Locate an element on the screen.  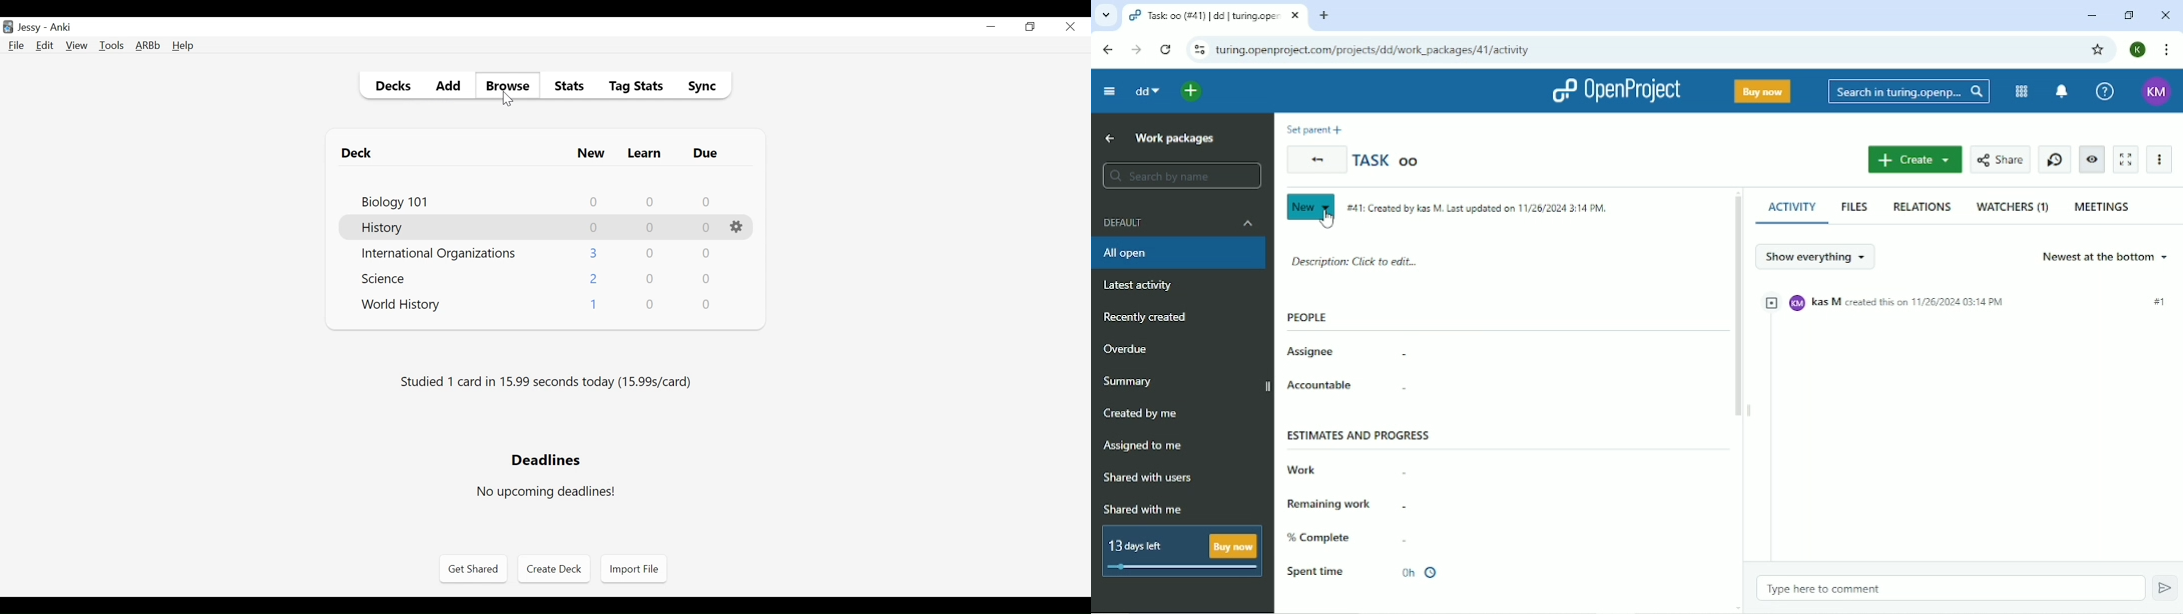
Studied number card in seconds (s/card) is located at coordinates (550, 381).